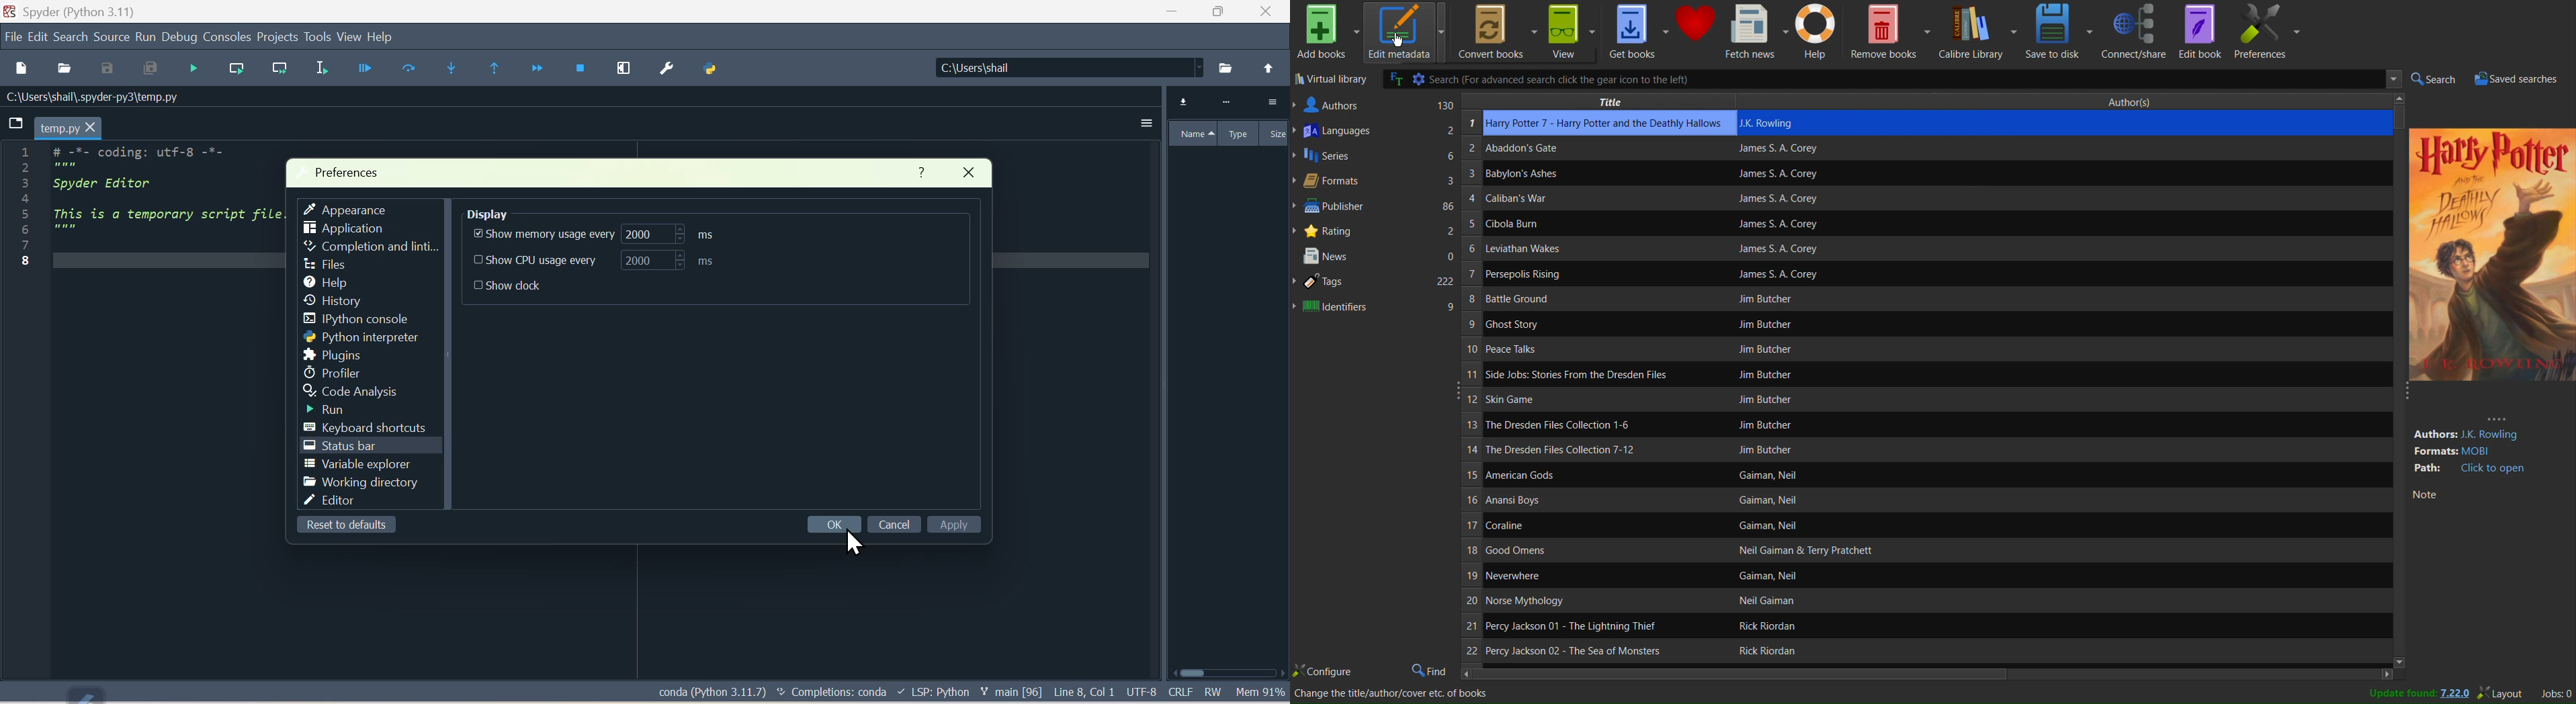 The image size is (2576, 728). Describe the element at coordinates (366, 248) in the screenshot. I see `Completion and` at that location.